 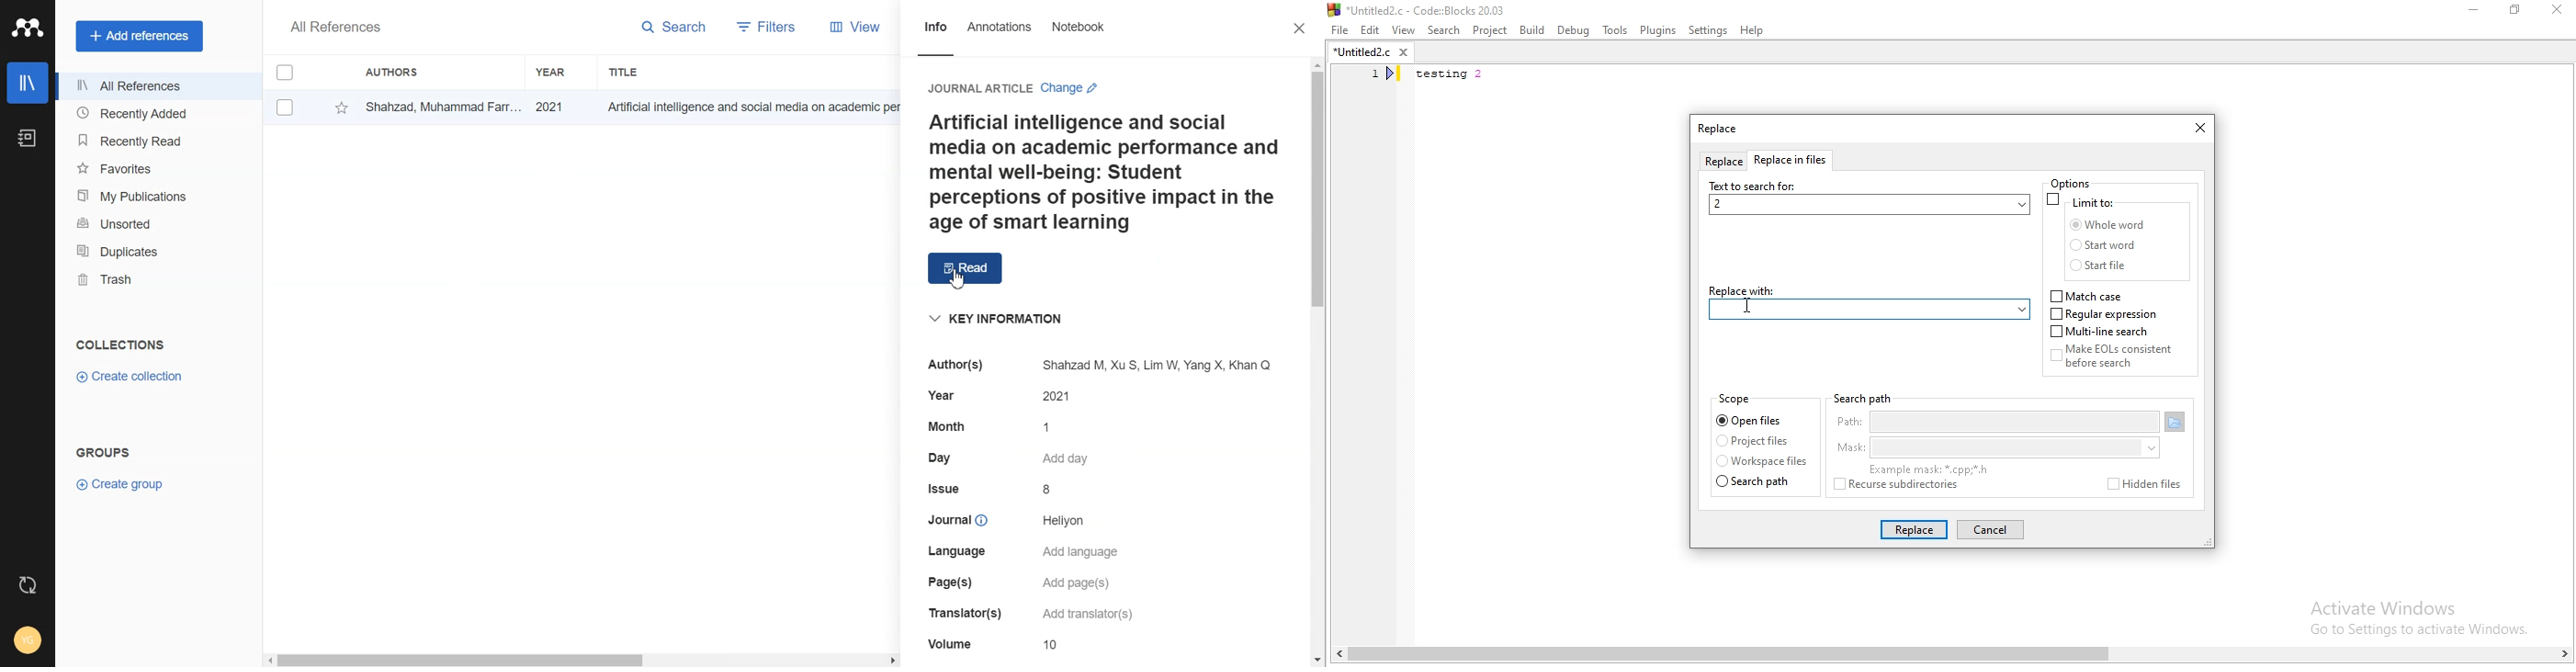 What do you see at coordinates (442, 106) in the screenshot?
I see `Shahzad, Muhammad Farr...` at bounding box center [442, 106].